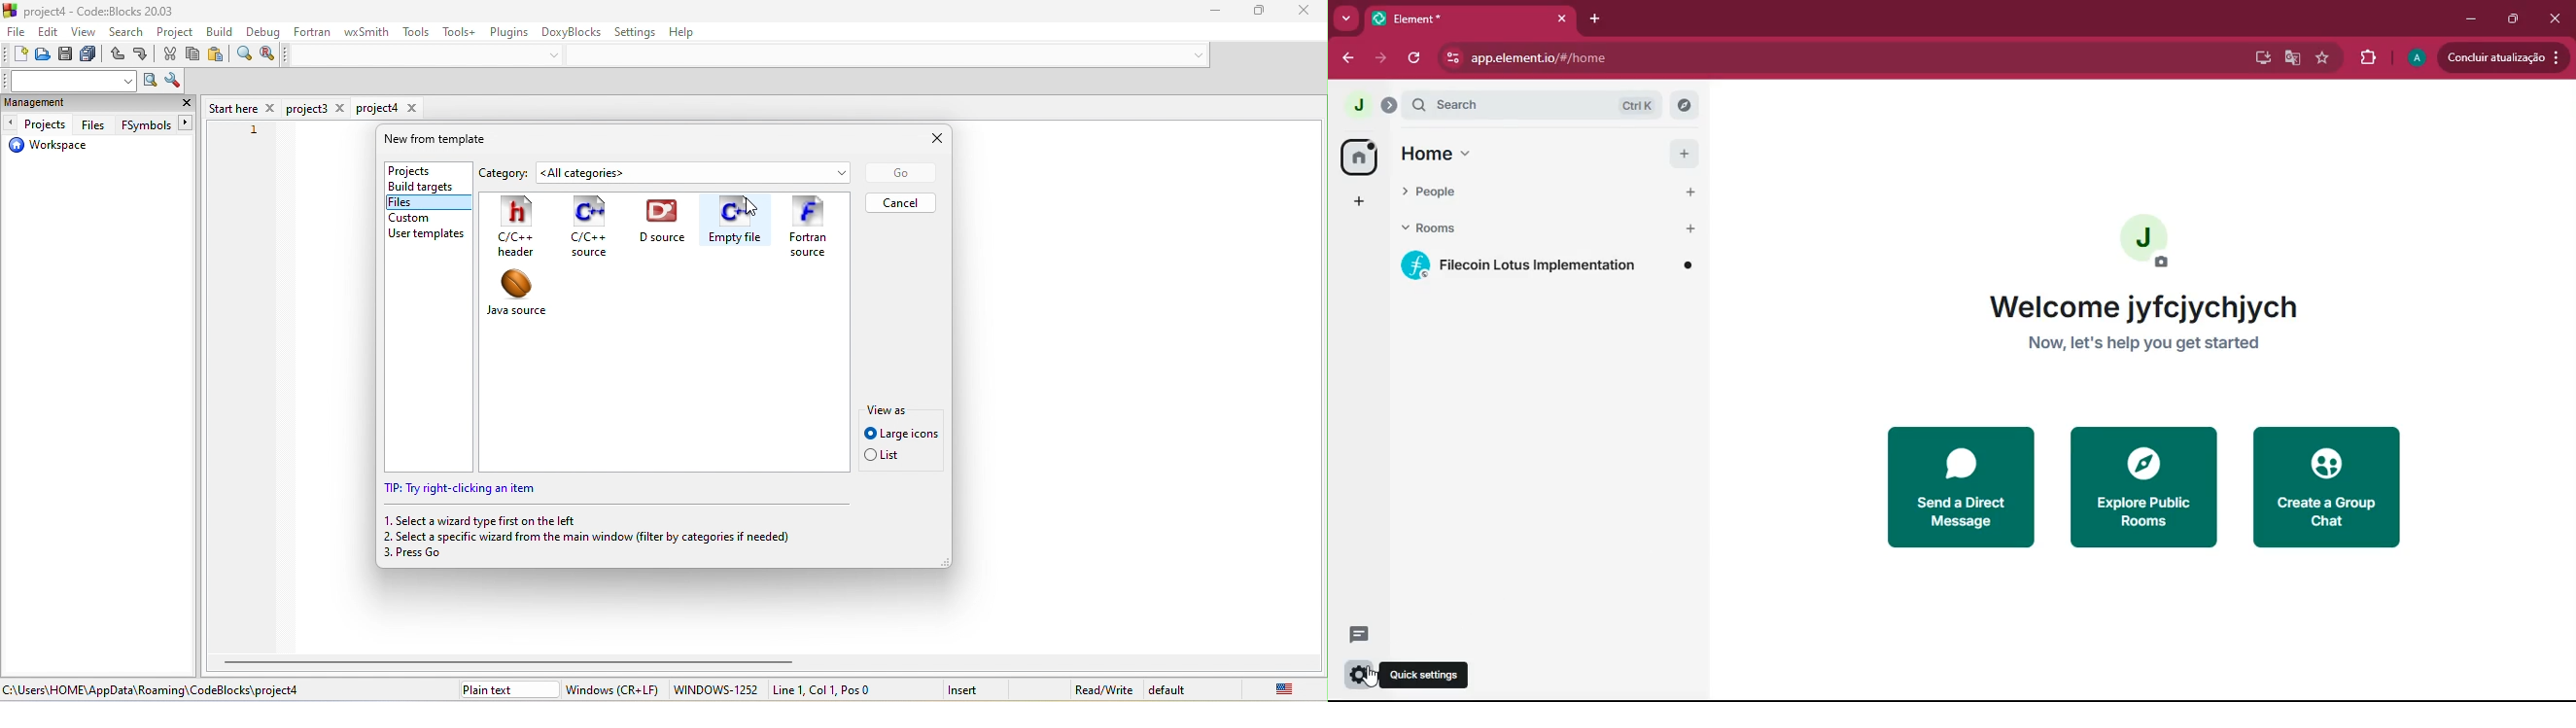  Describe the element at coordinates (154, 125) in the screenshot. I see `fsymbols` at that location.